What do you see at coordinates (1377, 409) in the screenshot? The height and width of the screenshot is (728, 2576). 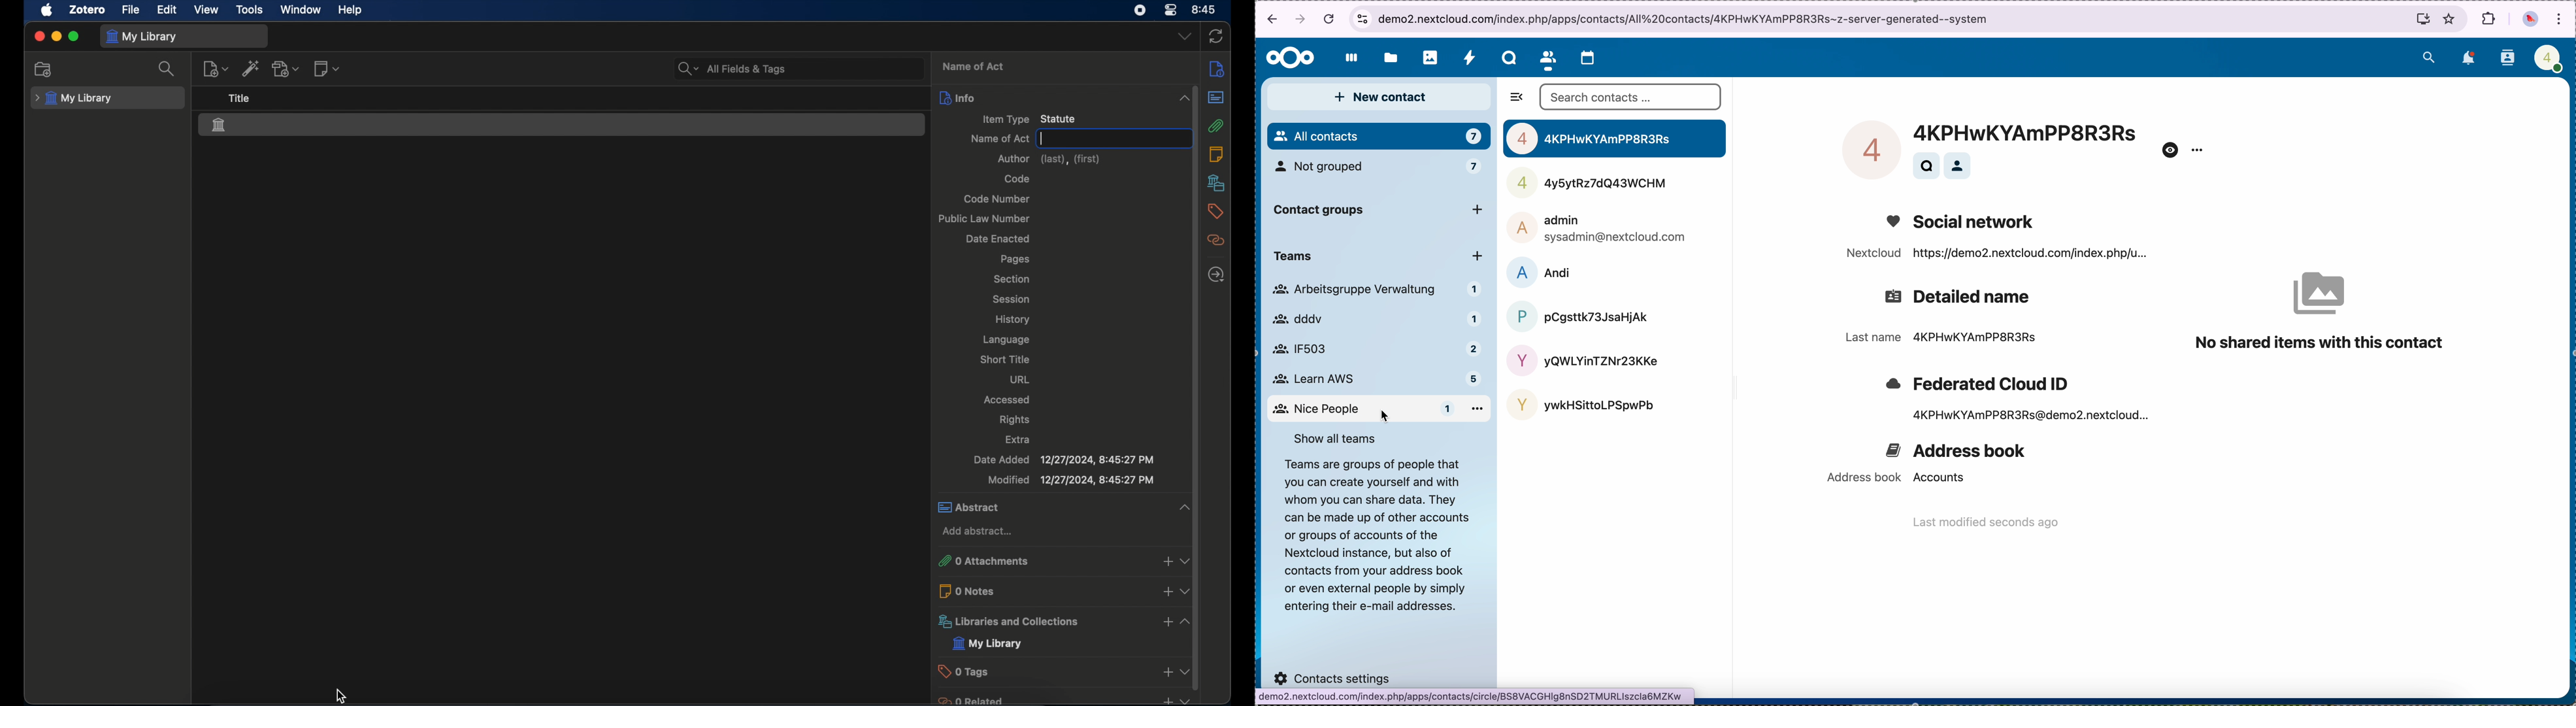 I see `click on nice people team` at bounding box center [1377, 409].